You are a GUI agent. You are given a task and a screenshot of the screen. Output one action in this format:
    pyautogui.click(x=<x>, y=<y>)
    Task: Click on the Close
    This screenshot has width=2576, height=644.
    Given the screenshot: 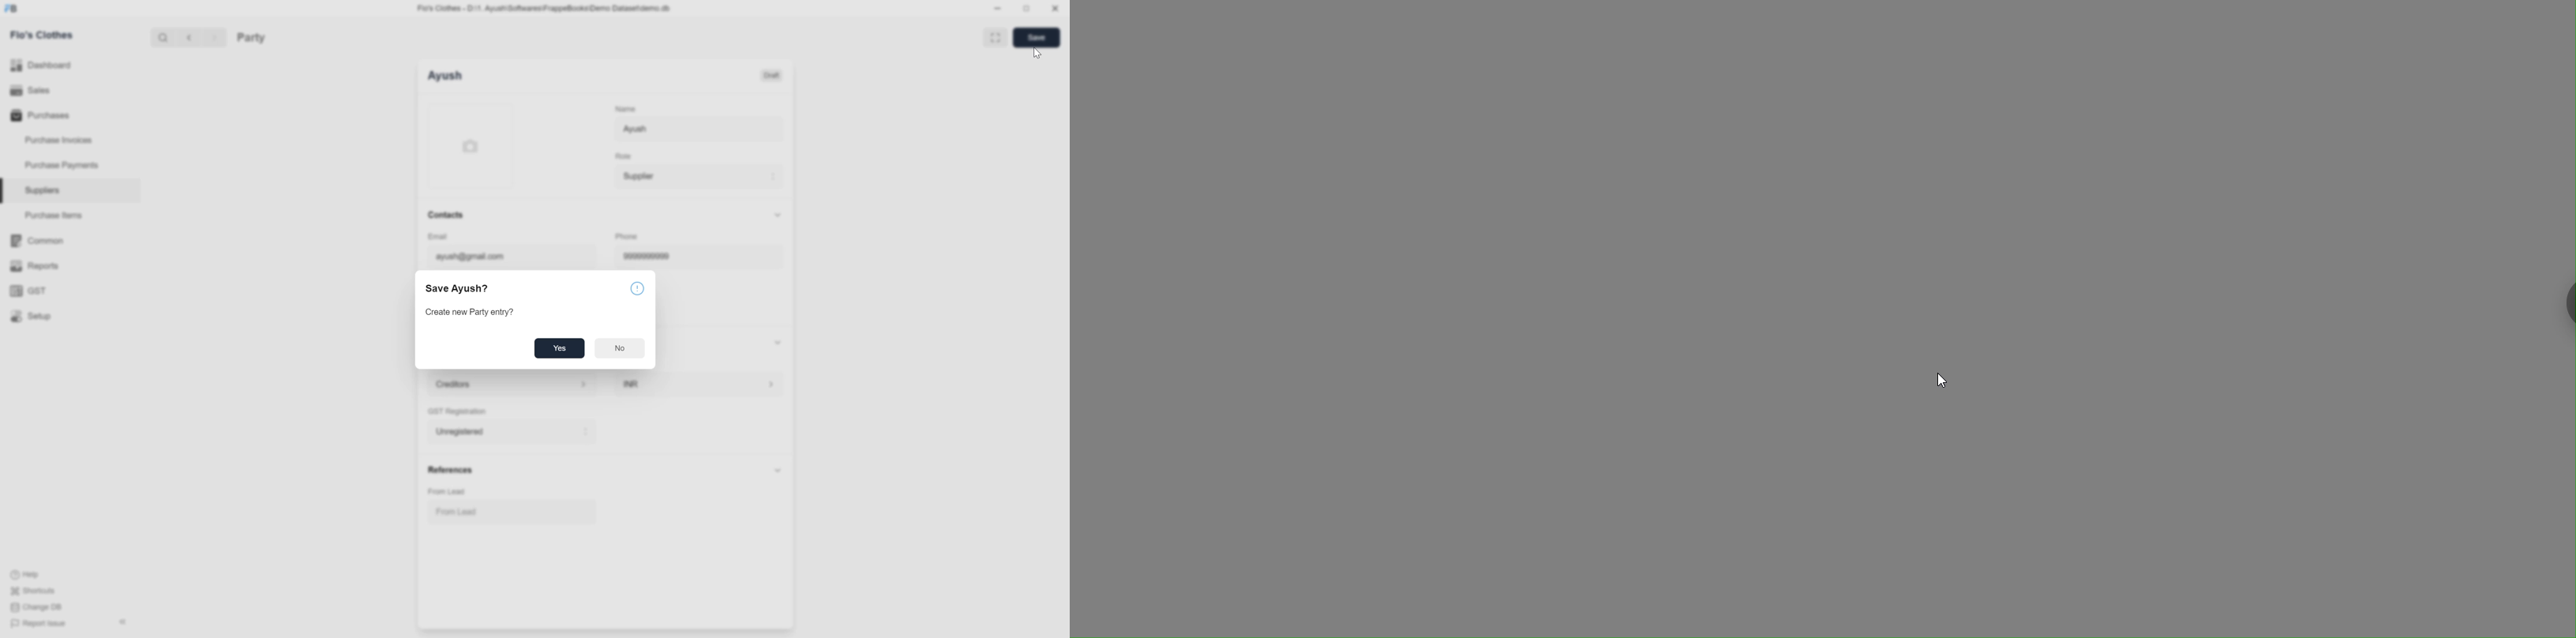 What is the action you would take?
    pyautogui.click(x=1056, y=8)
    